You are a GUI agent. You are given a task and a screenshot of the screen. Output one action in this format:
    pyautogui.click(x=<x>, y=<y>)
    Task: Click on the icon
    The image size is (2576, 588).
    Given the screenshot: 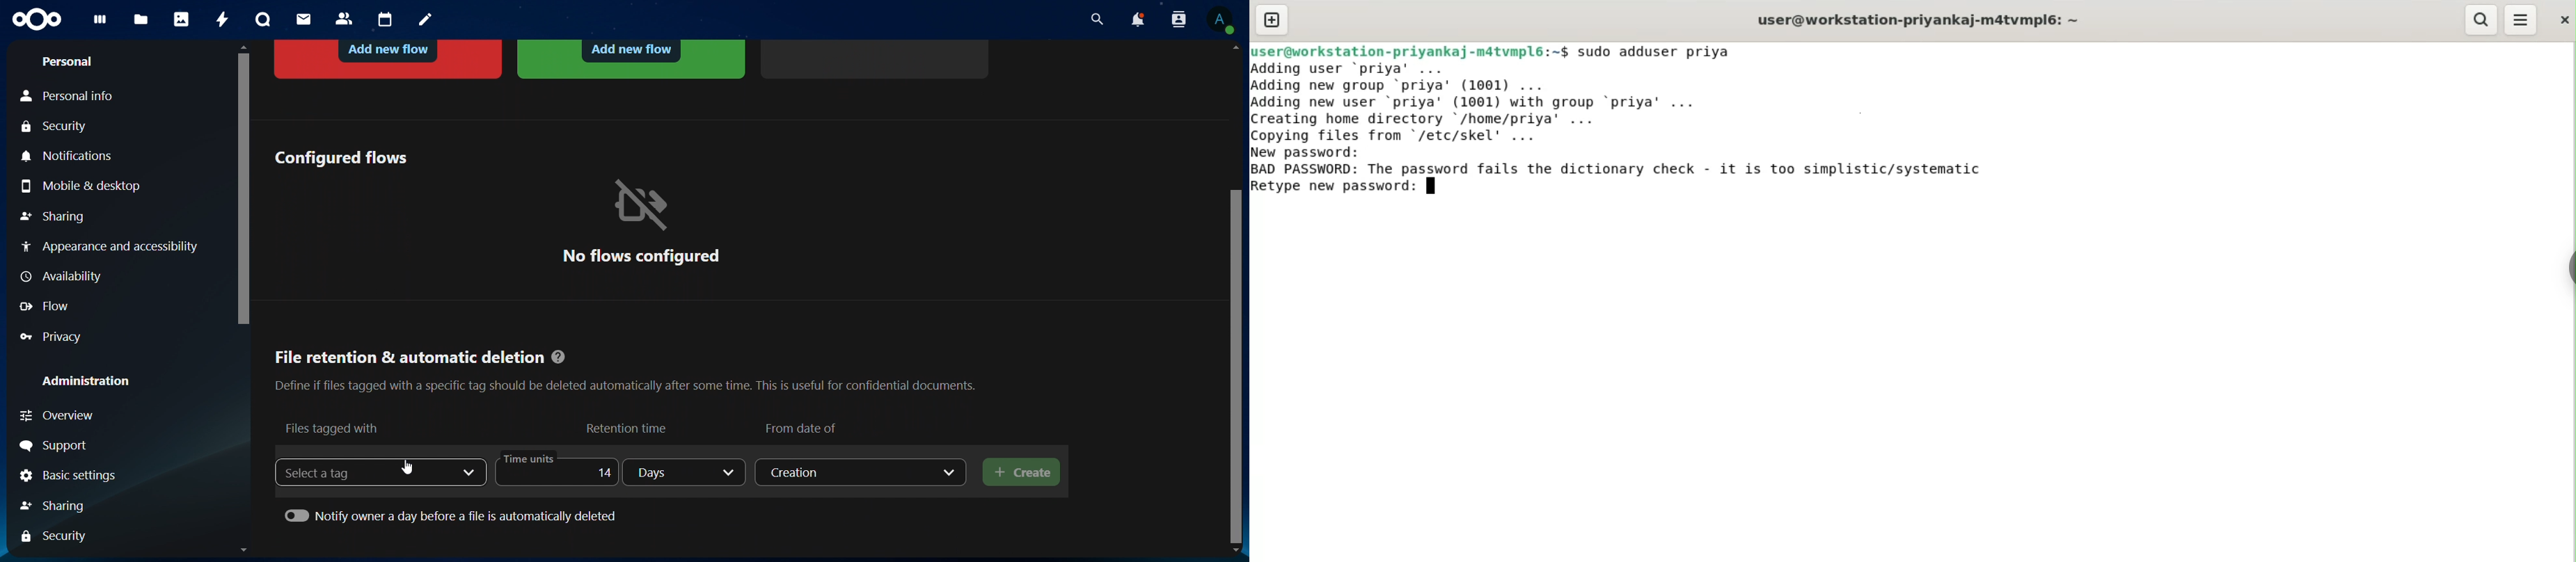 What is the action you would take?
    pyautogui.click(x=38, y=20)
    